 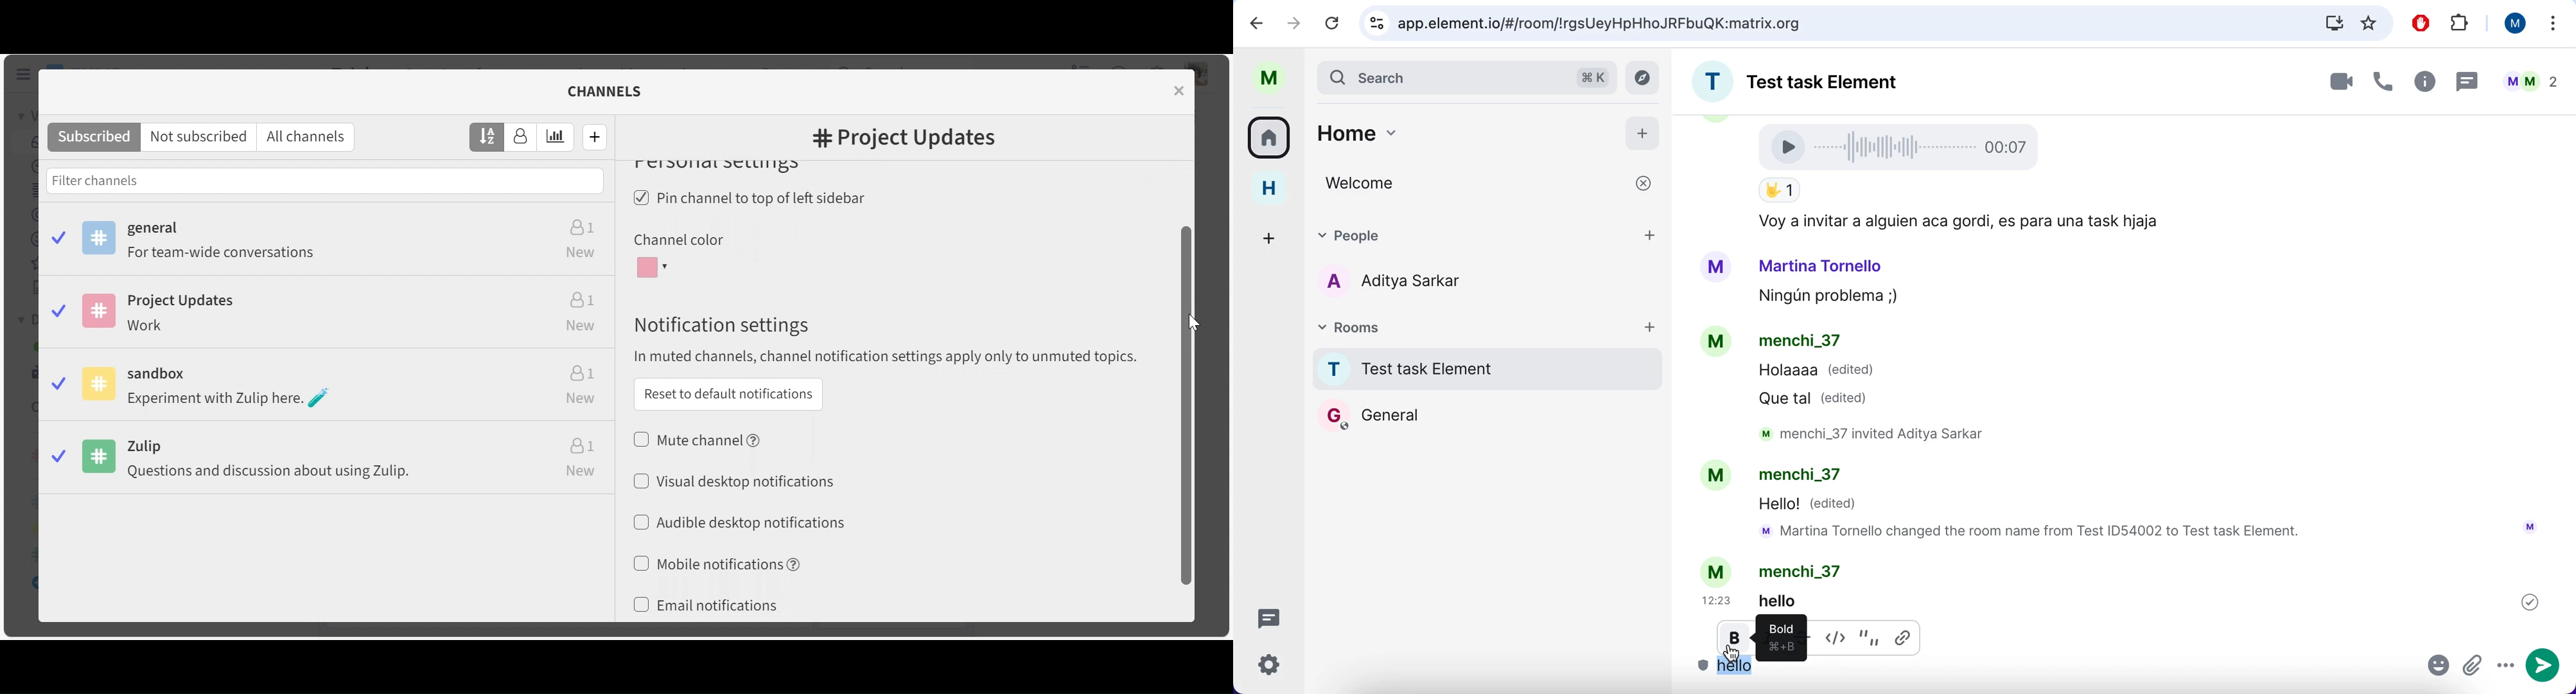 I want to click on Sort by estimated weekly traffic, so click(x=556, y=138).